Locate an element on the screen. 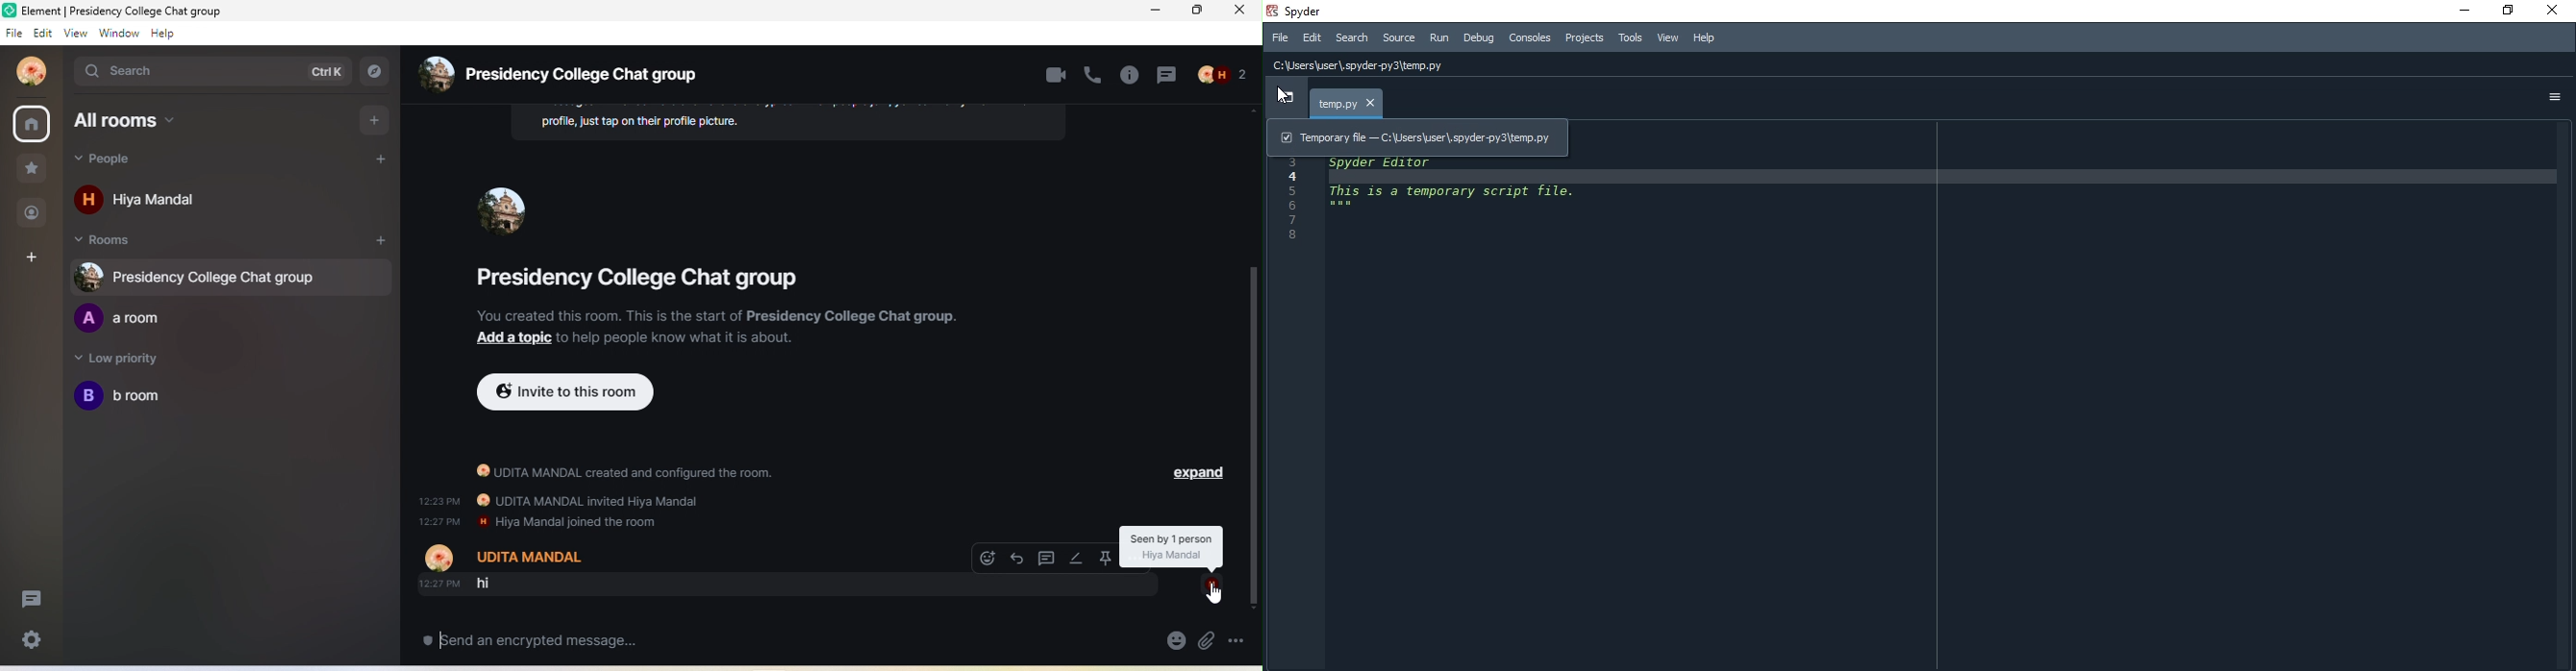 The height and width of the screenshot is (672, 2576). thread is located at coordinates (1169, 77).